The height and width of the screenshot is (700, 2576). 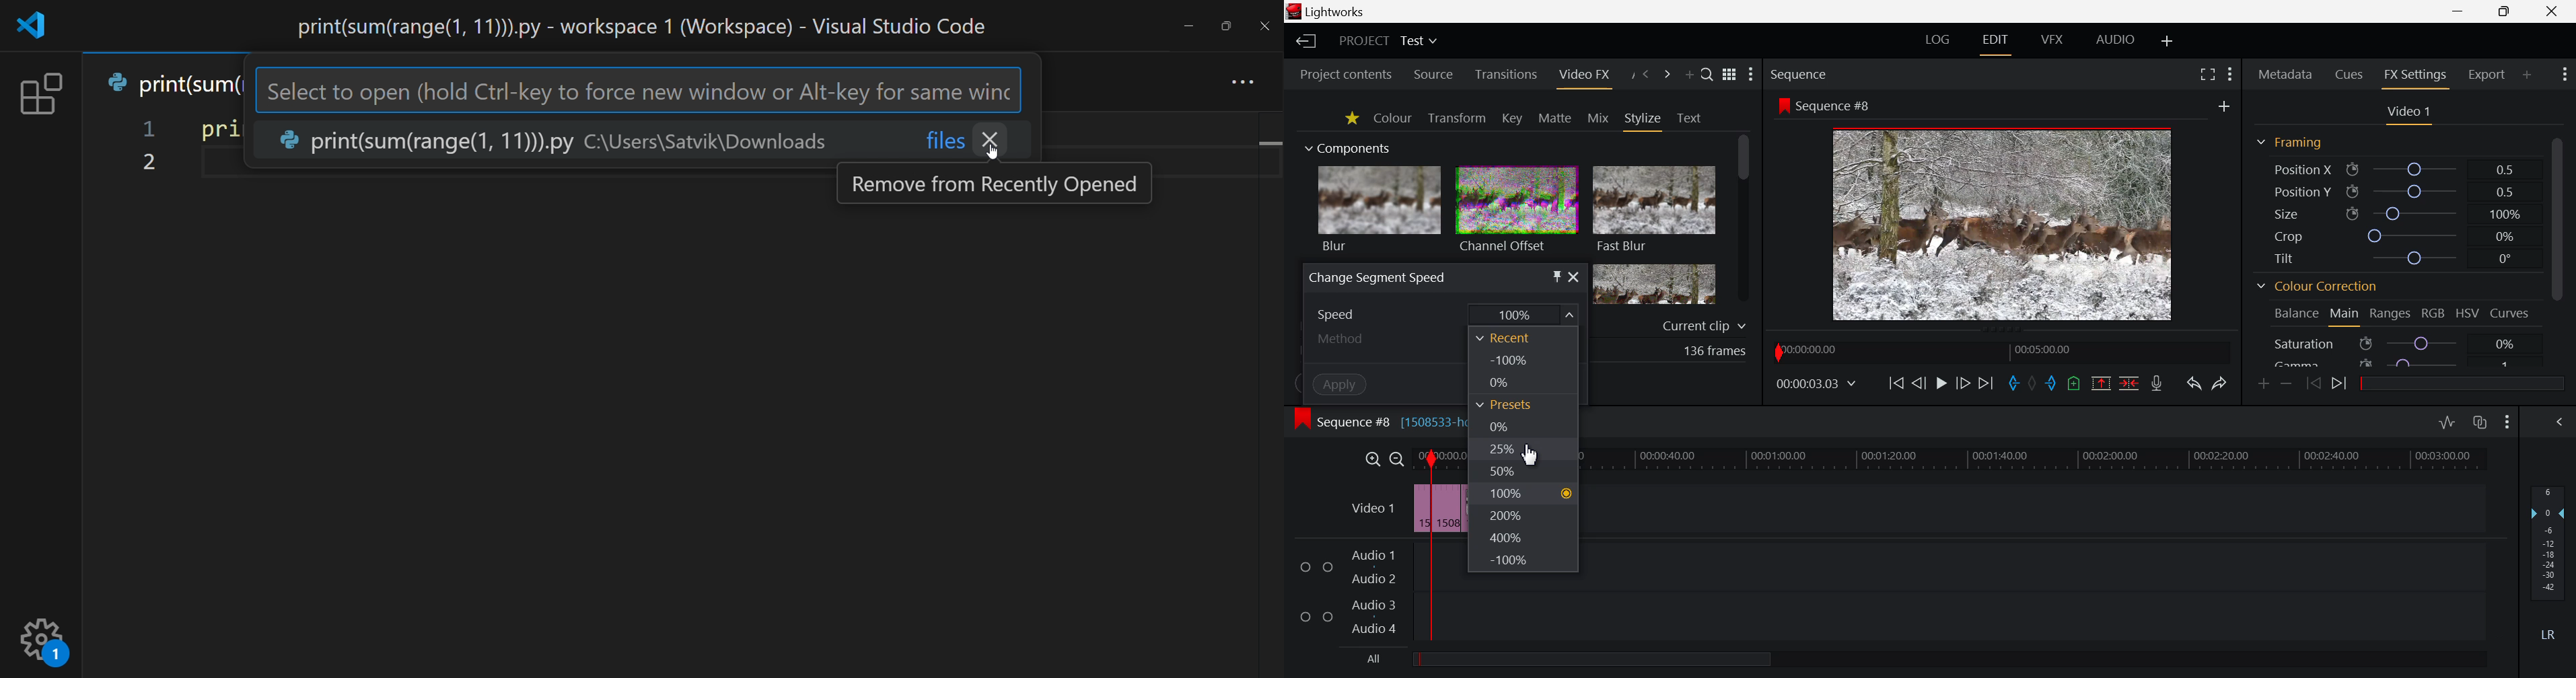 I want to click on start writing, so click(x=201, y=164).